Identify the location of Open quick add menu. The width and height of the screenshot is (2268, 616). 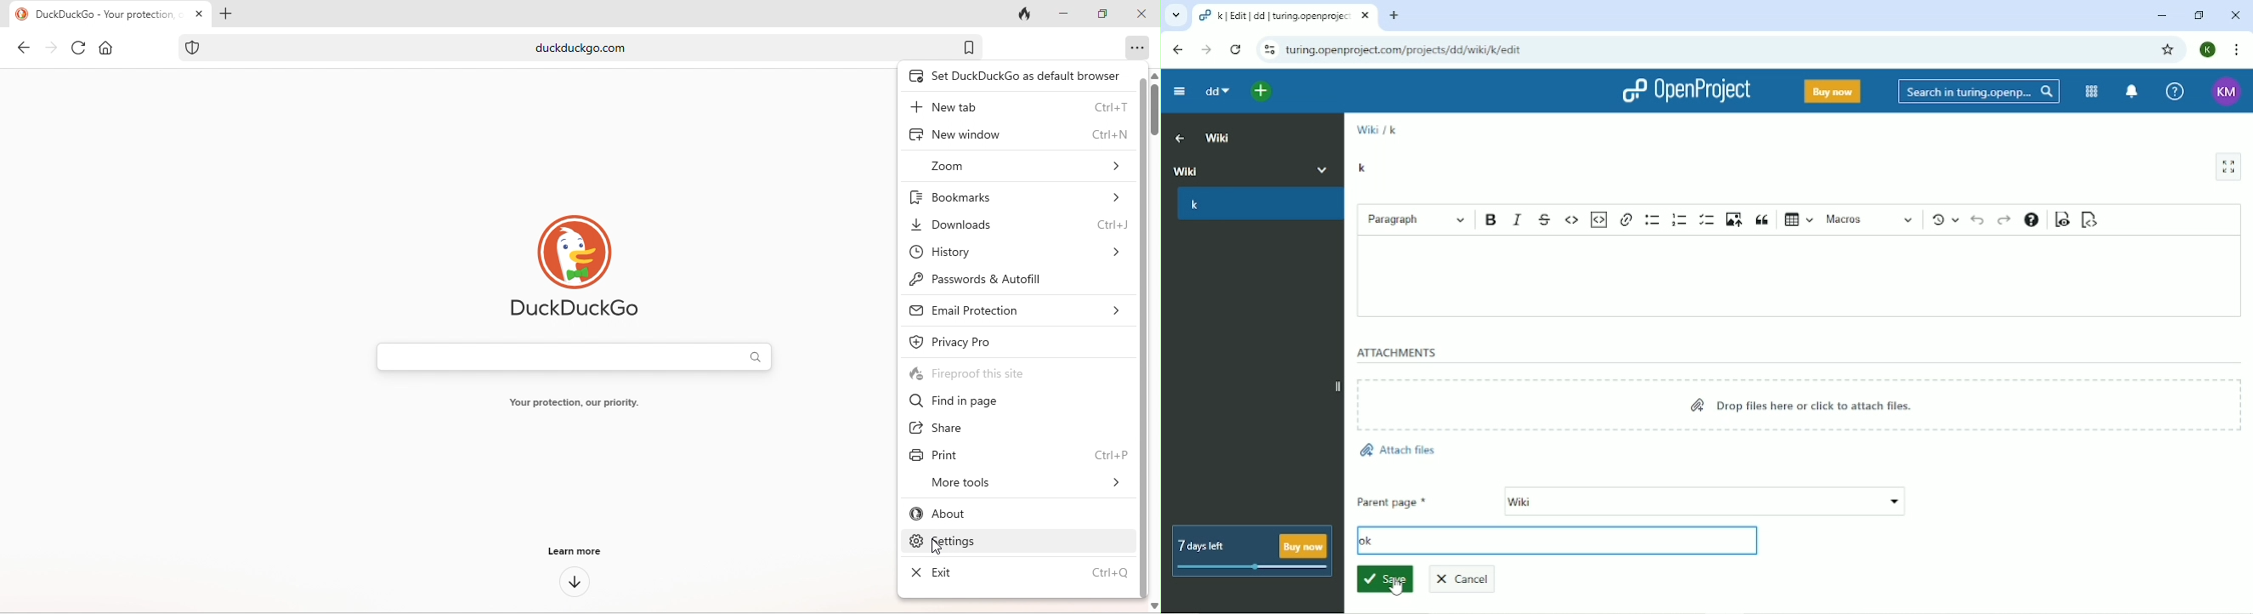
(1258, 90).